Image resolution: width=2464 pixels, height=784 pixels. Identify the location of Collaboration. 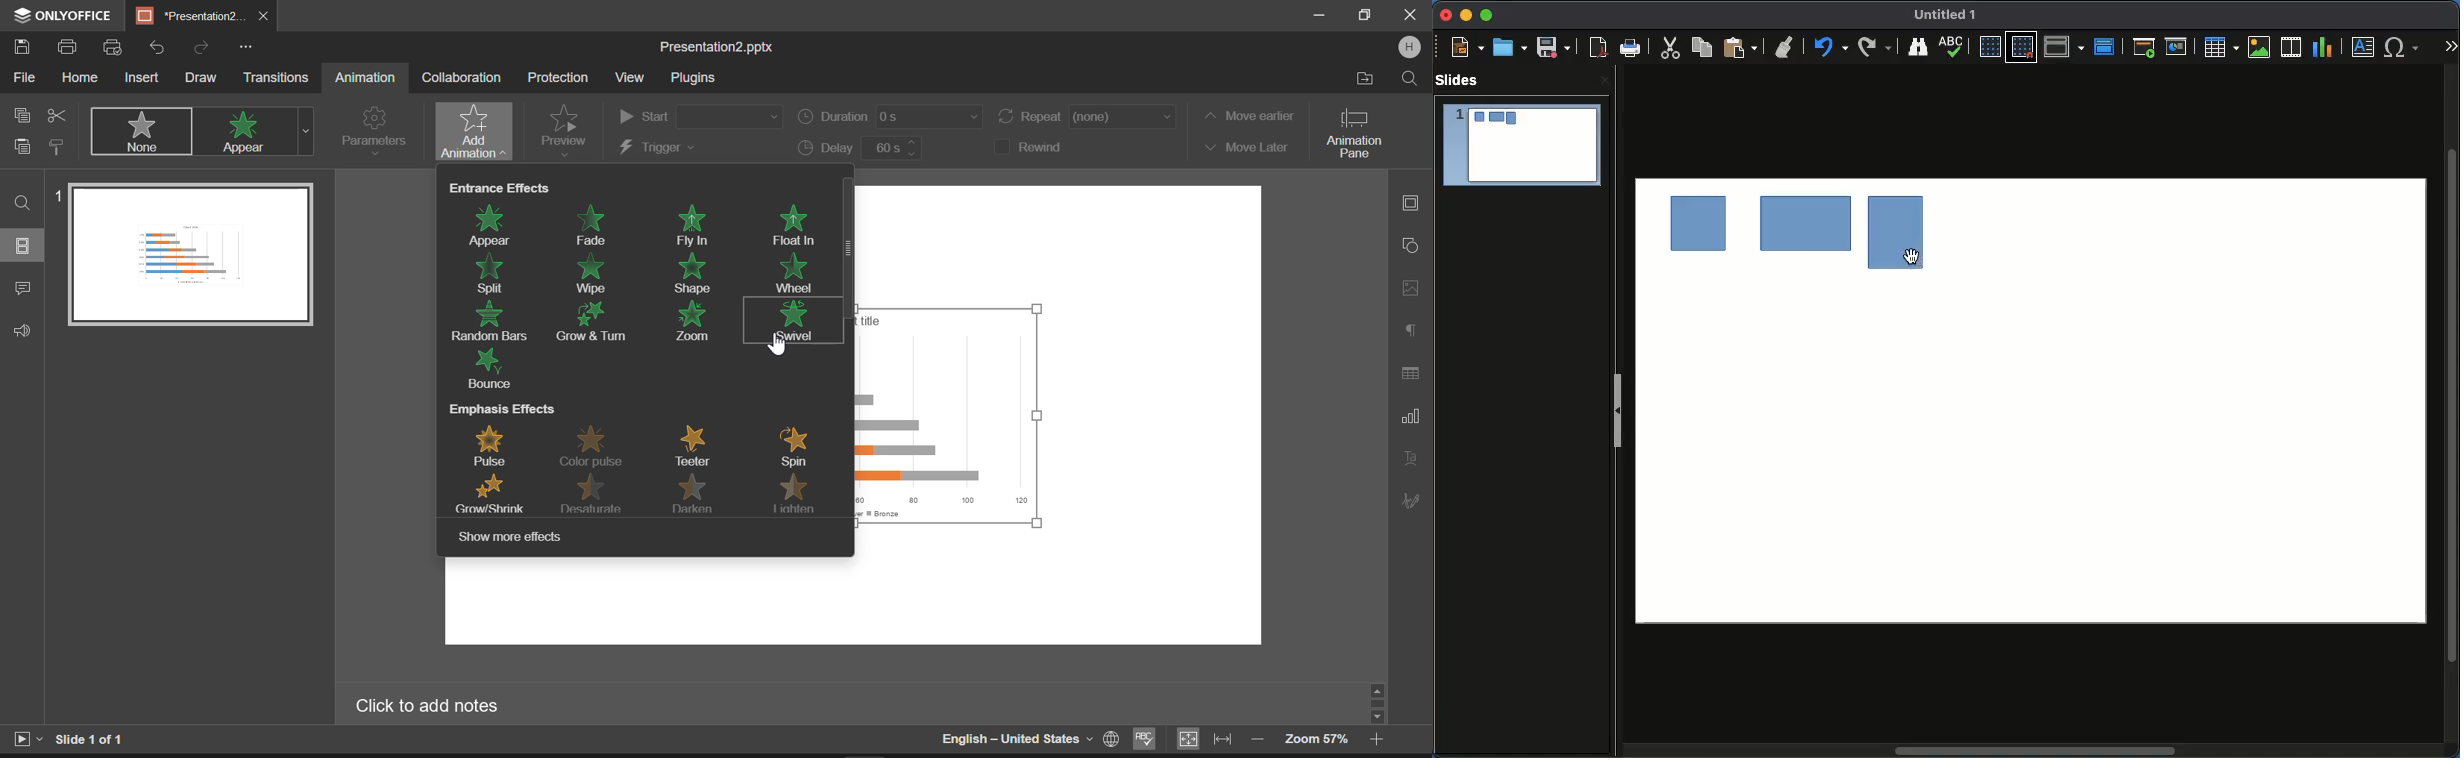
(461, 78).